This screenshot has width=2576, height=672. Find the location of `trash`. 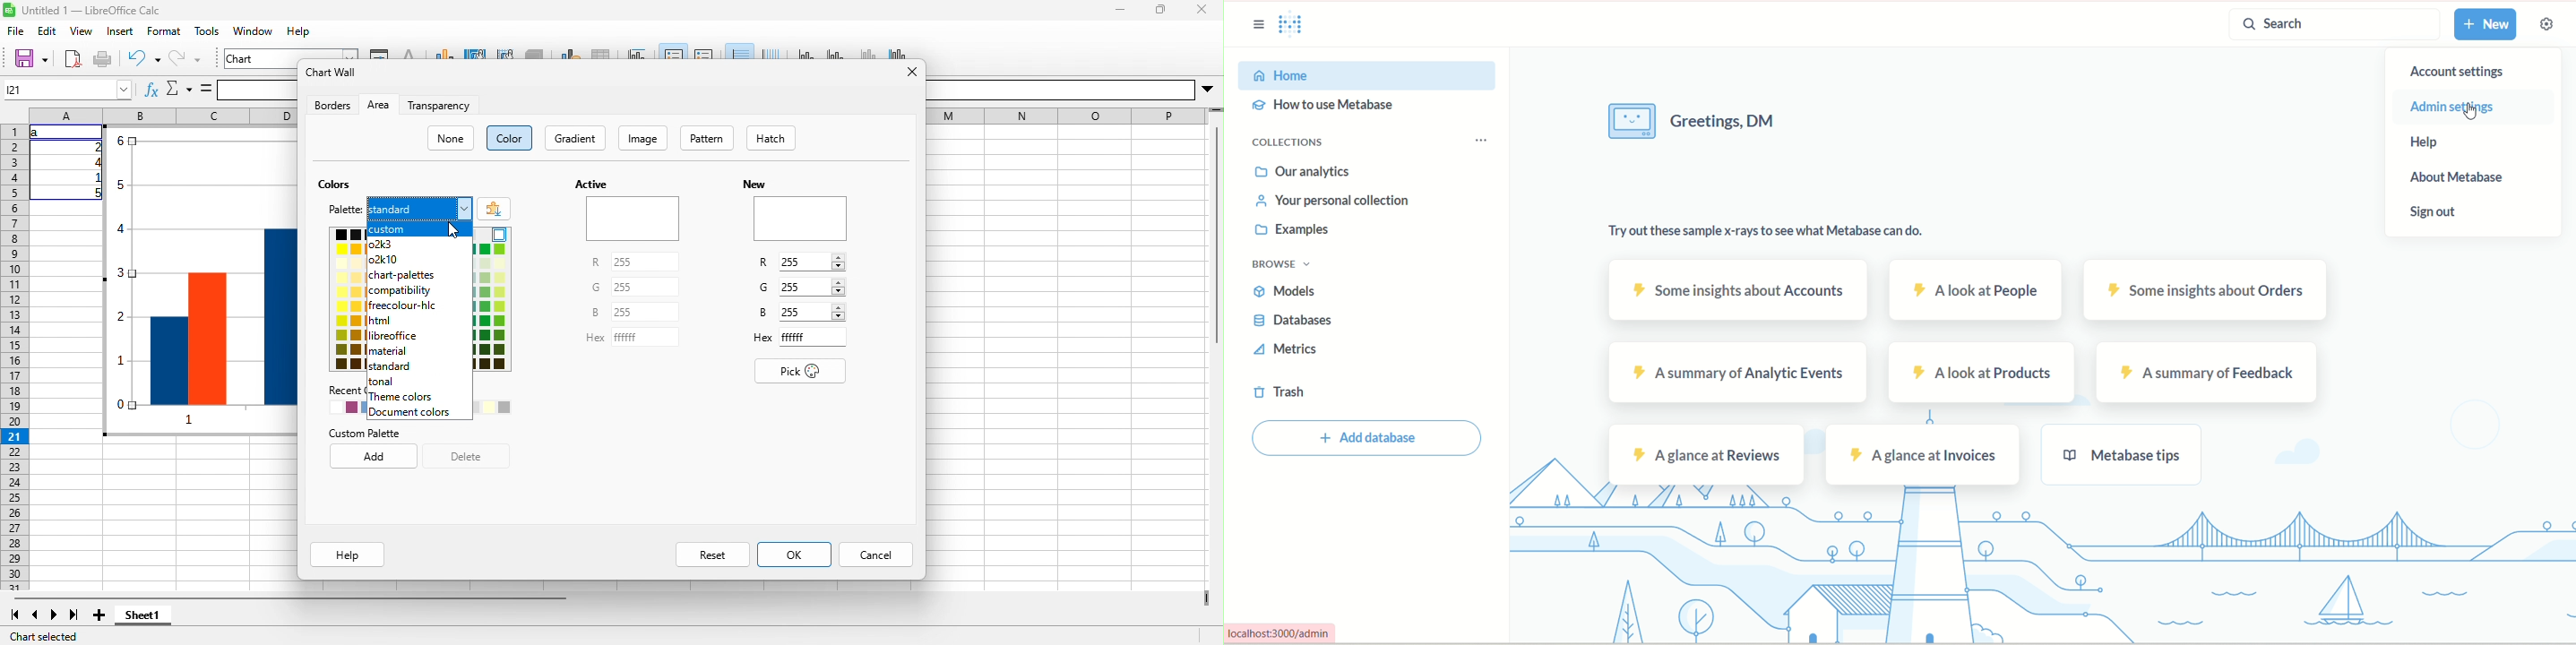

trash is located at coordinates (1278, 394).